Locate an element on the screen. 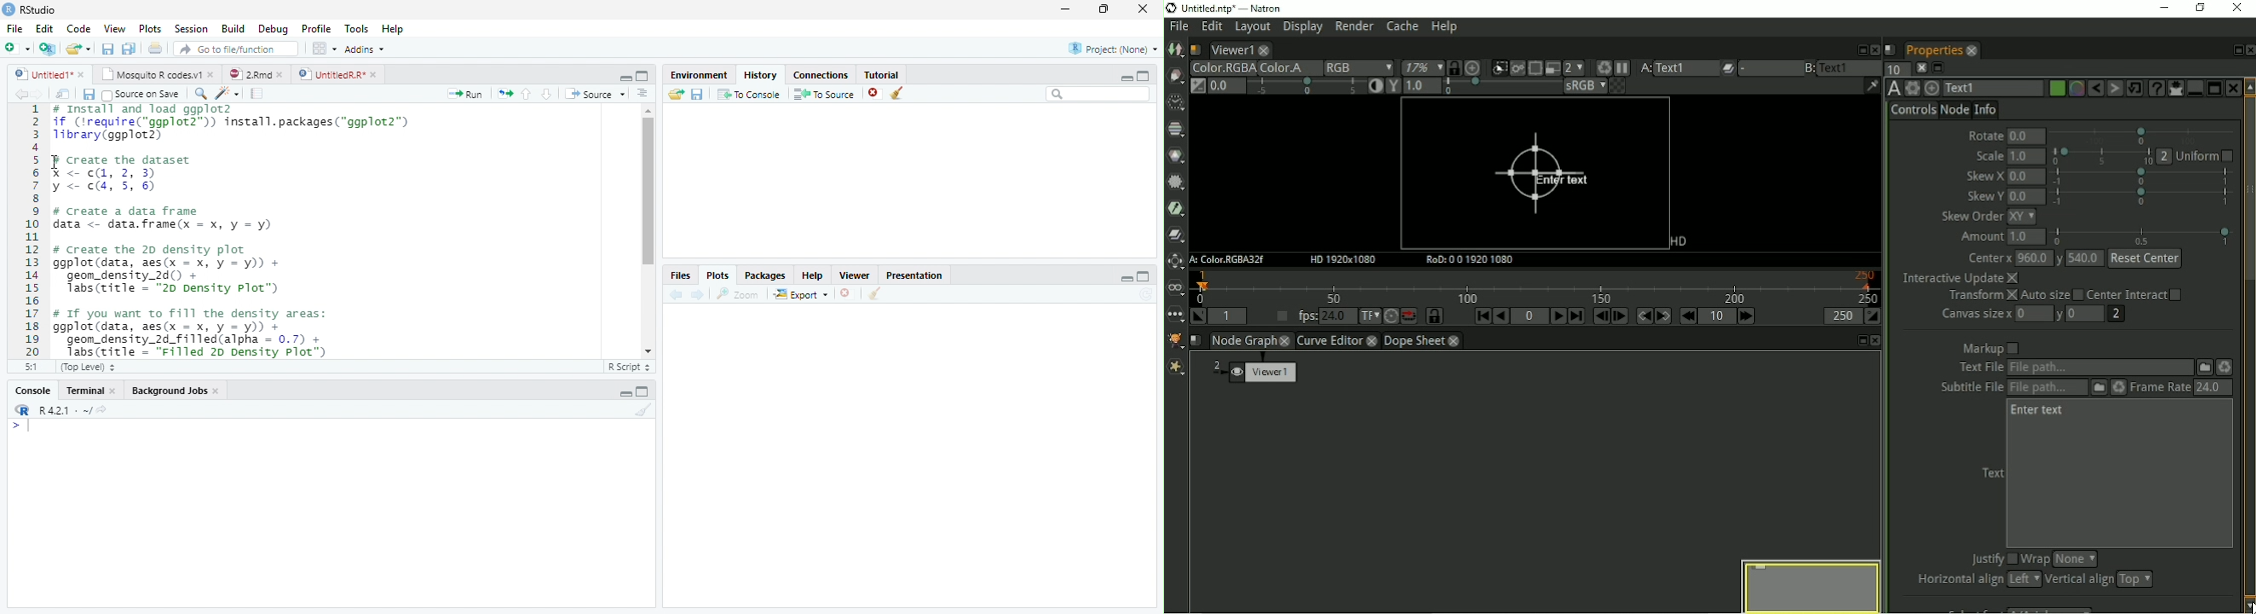 The image size is (2268, 616). Files, is located at coordinates (678, 275).